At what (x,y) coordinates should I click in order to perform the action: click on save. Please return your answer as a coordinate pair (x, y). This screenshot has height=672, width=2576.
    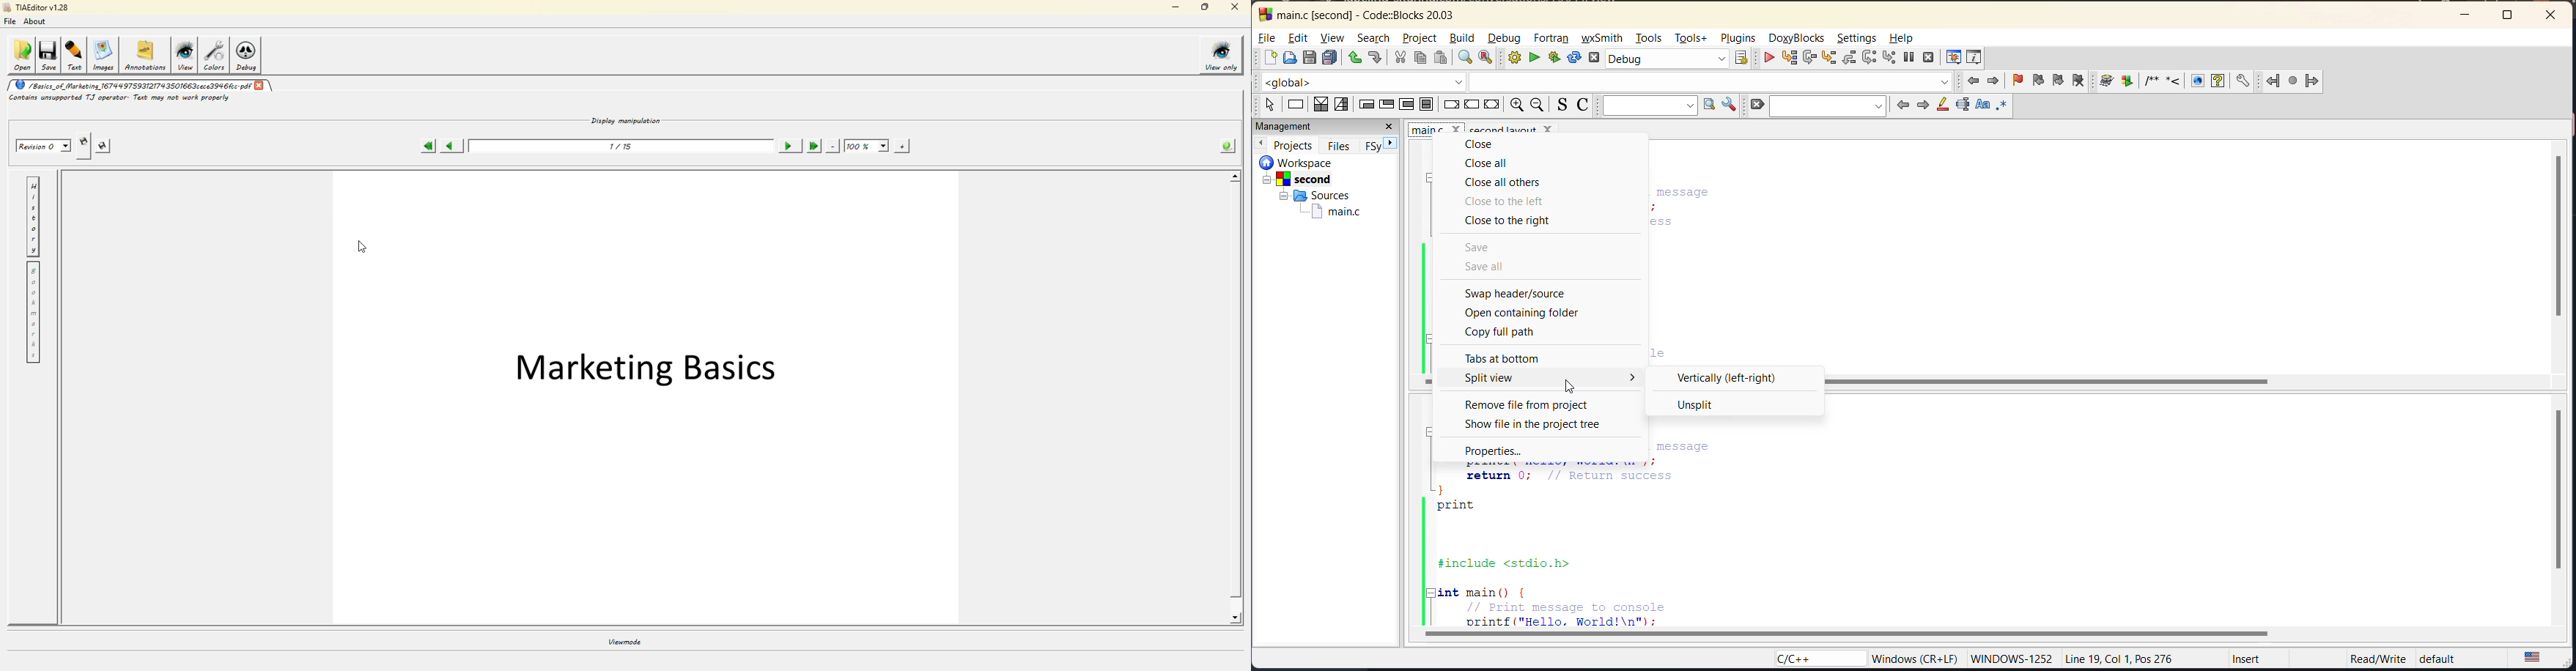
    Looking at the image, I should click on (1481, 248).